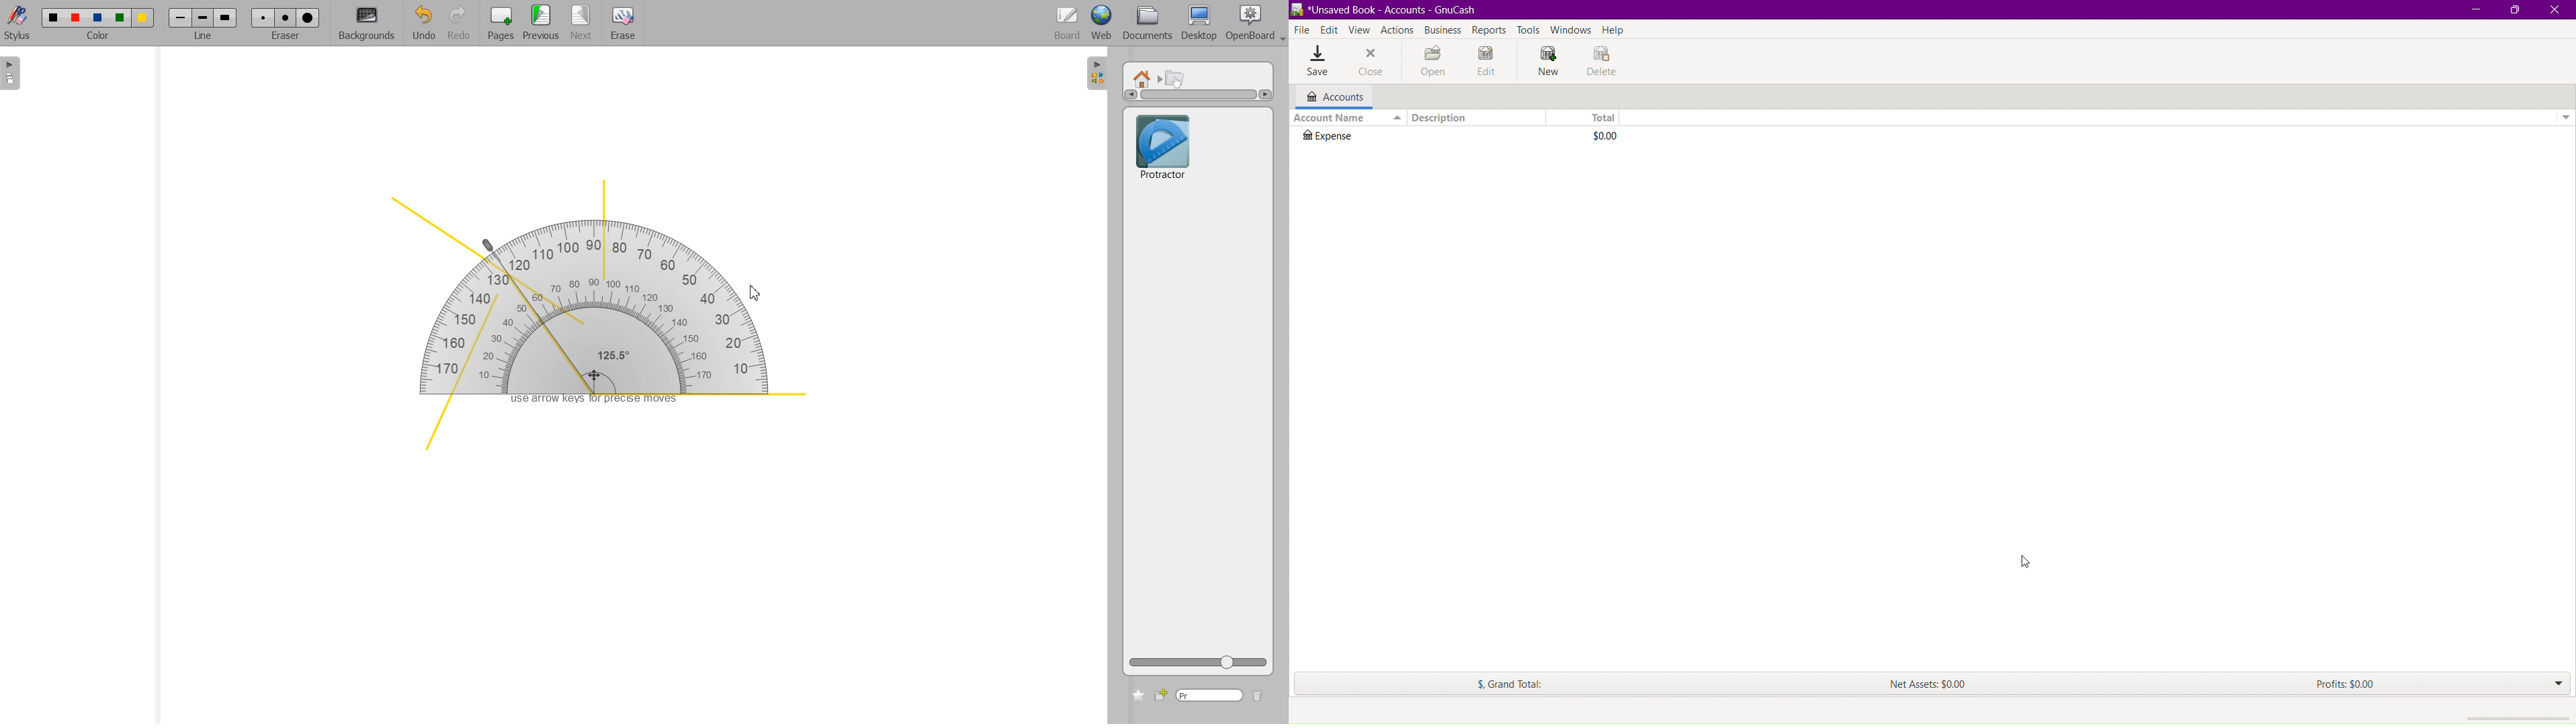 The width and height of the screenshot is (2576, 728). Describe the element at coordinates (1330, 97) in the screenshot. I see `Accounts` at that location.